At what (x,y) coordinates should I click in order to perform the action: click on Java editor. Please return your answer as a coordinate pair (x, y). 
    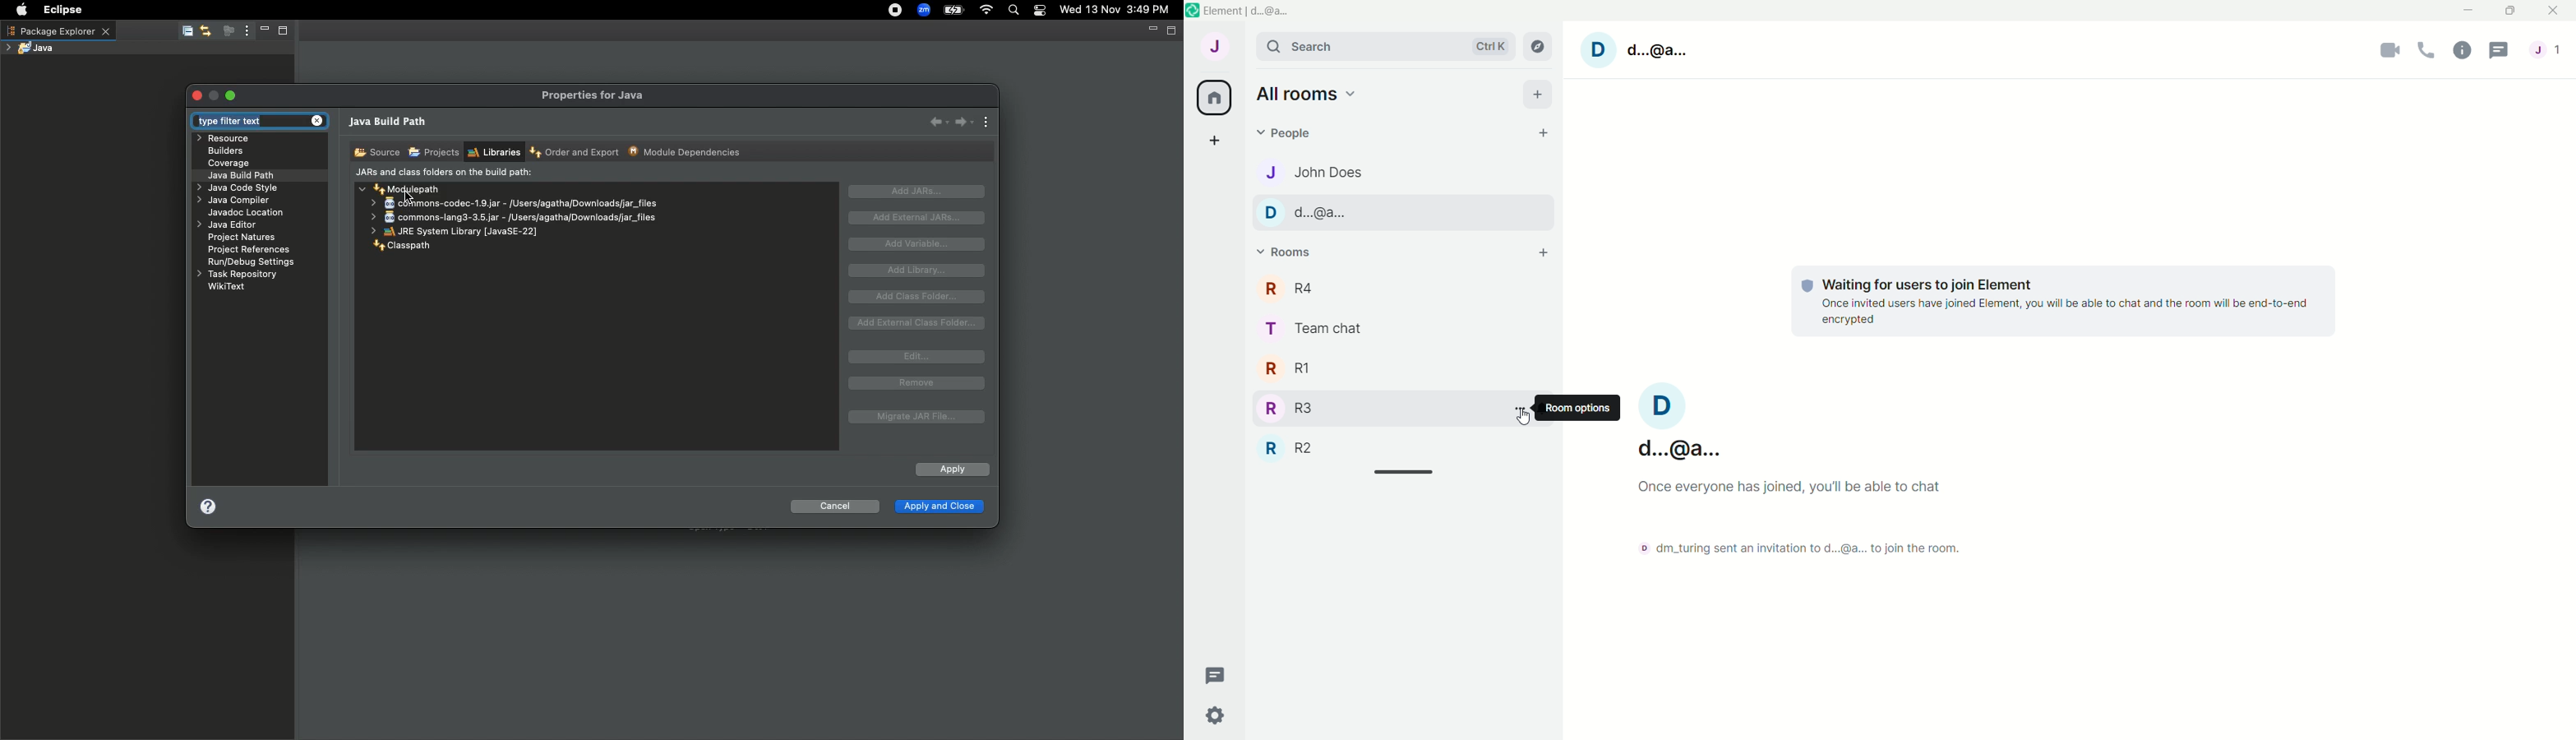
    Looking at the image, I should click on (229, 225).